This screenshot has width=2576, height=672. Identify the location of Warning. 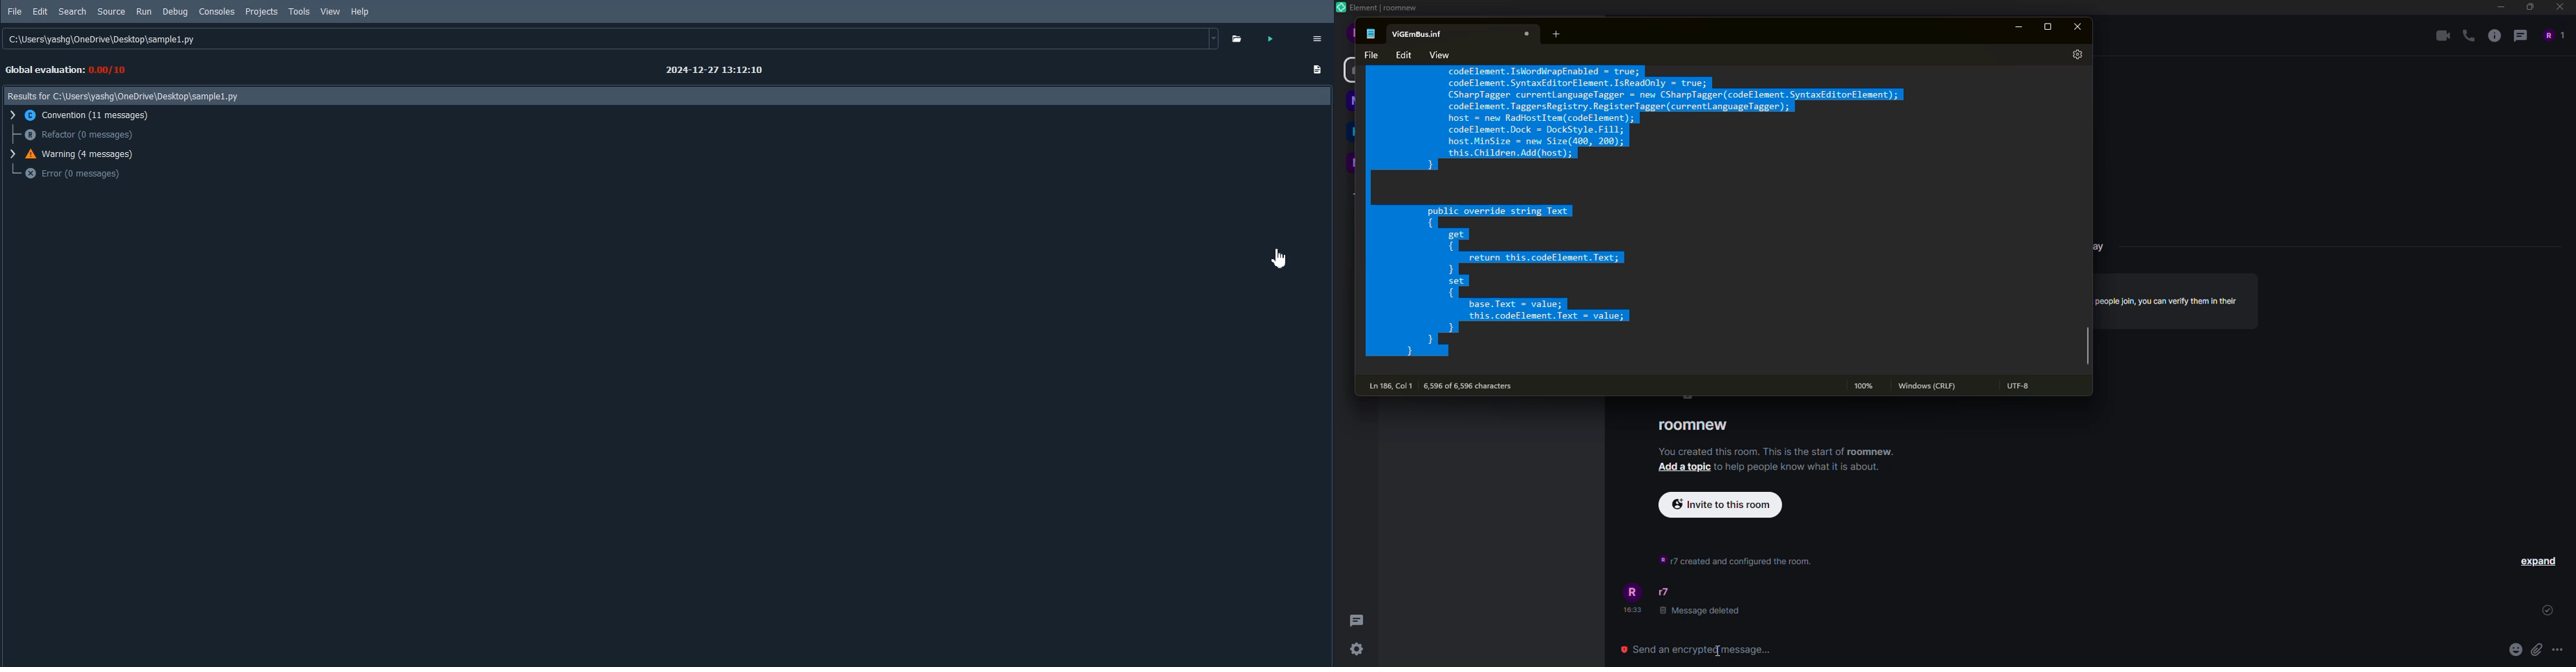
(78, 154).